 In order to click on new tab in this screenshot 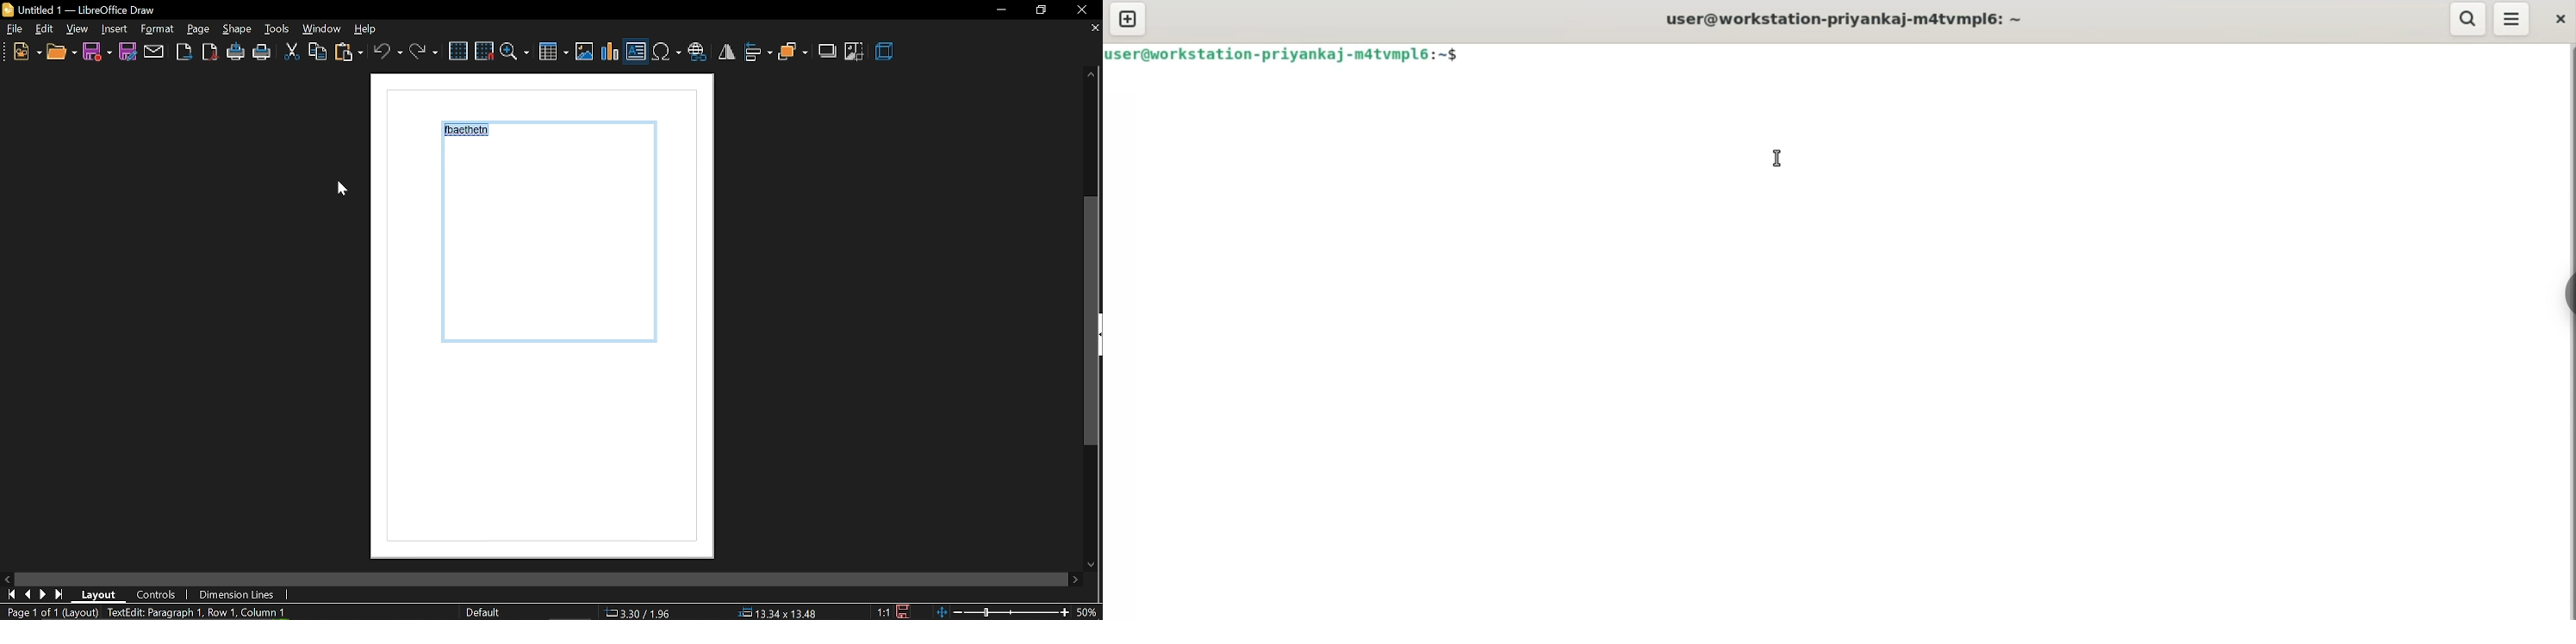, I will do `click(1128, 20)`.